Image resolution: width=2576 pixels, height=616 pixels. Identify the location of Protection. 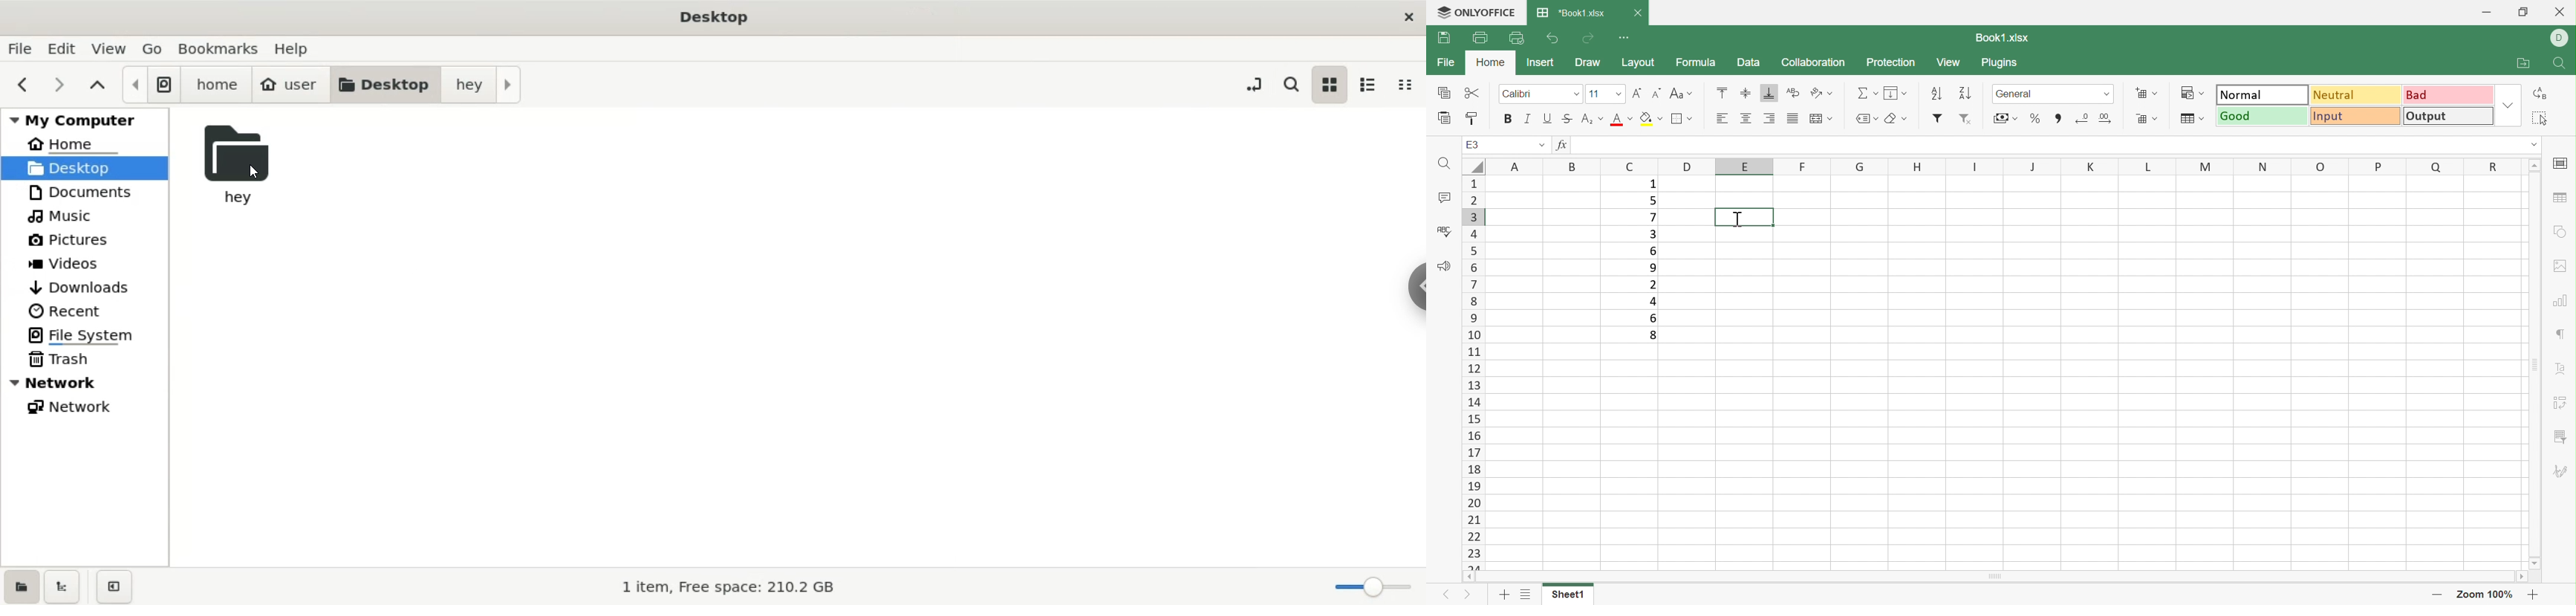
(1892, 63).